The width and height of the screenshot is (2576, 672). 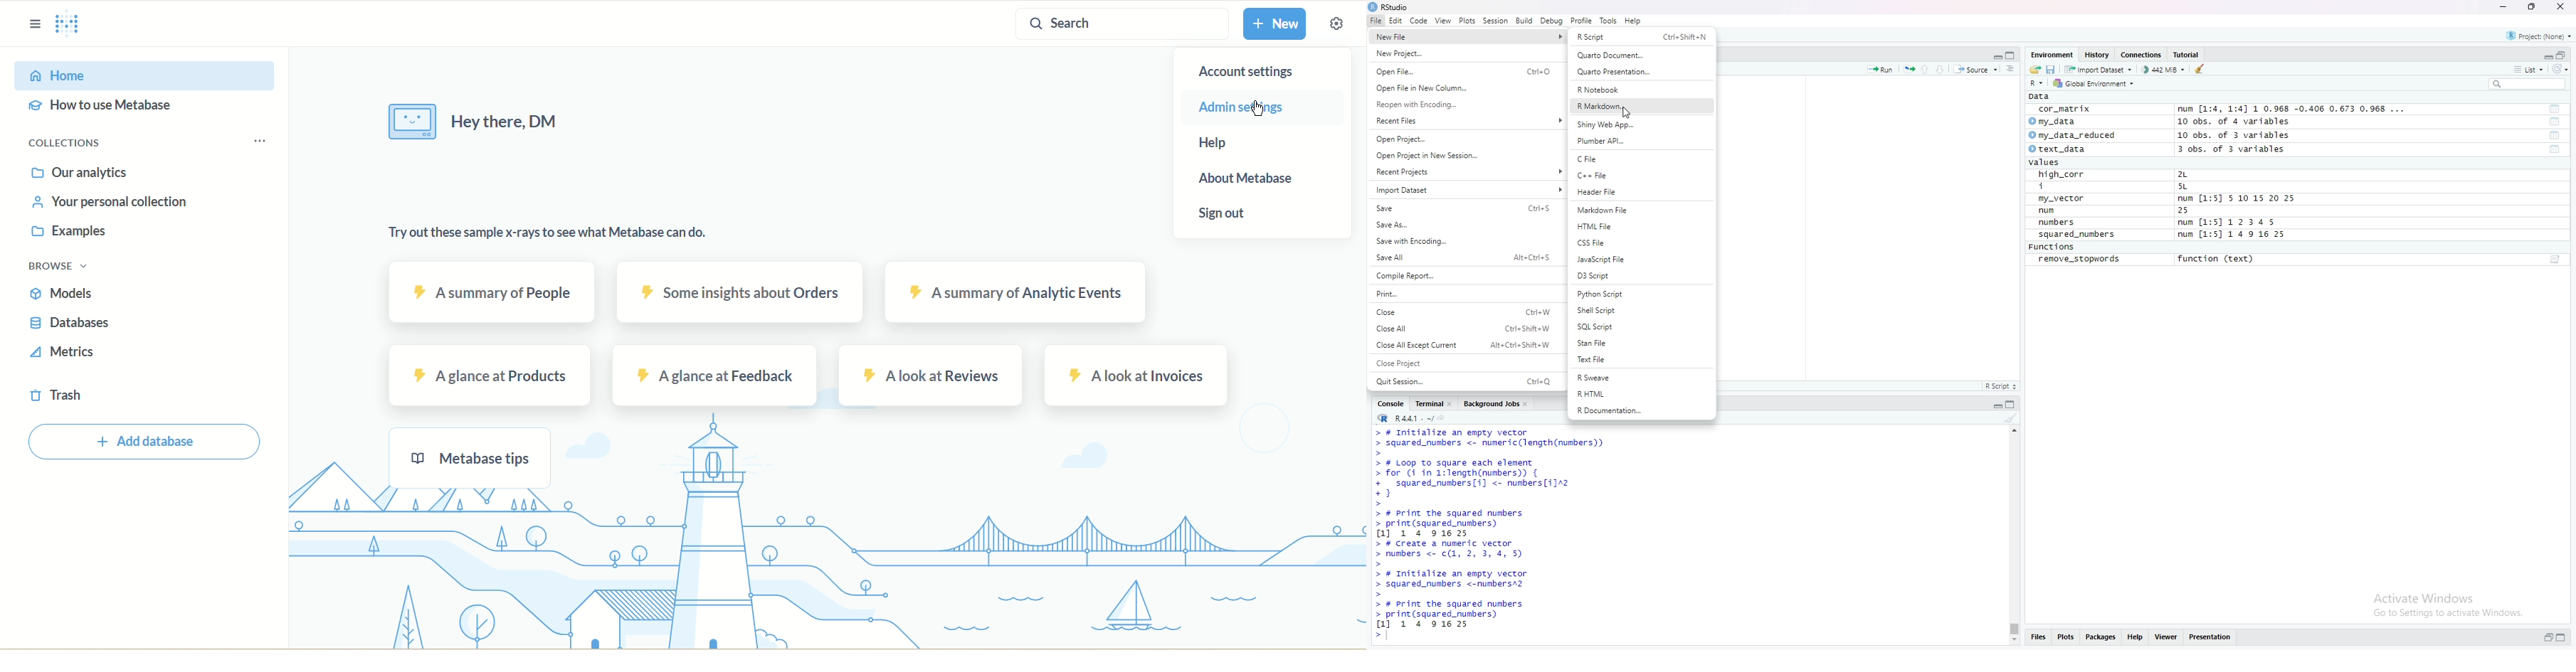 I want to click on Global Environments, so click(x=2092, y=84).